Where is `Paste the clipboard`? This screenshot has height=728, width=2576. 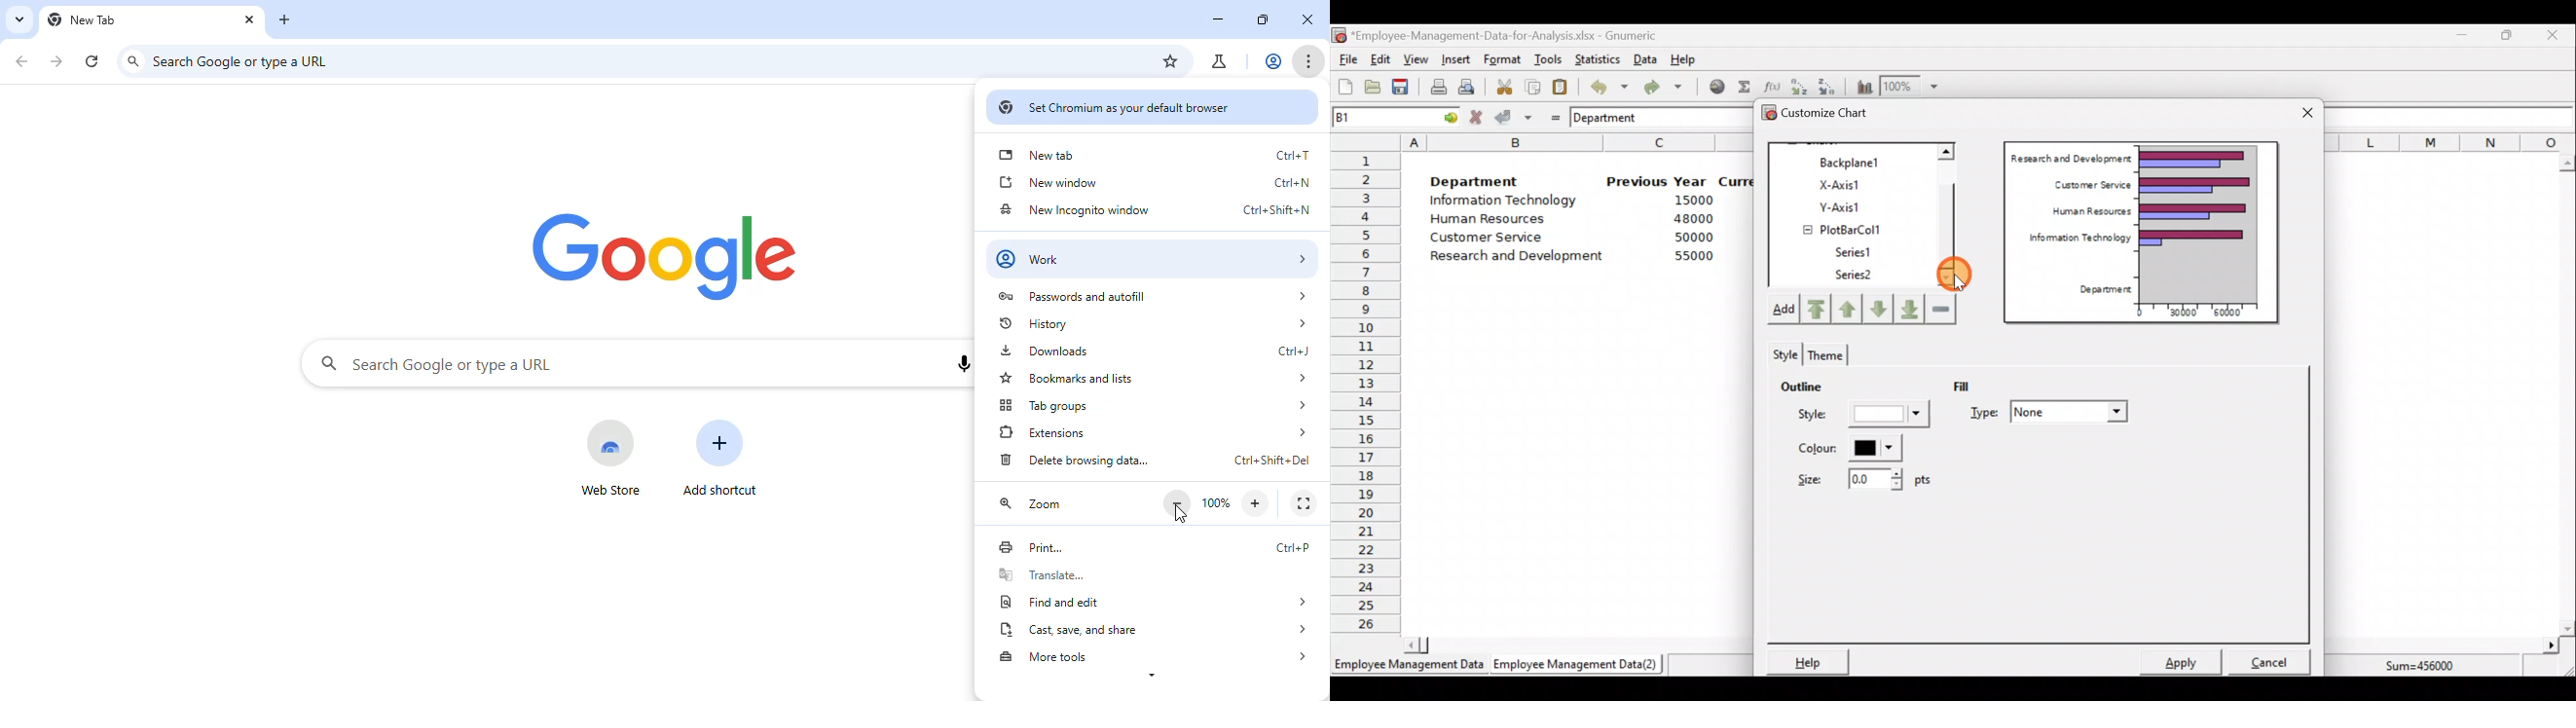
Paste the clipboard is located at coordinates (1560, 86).